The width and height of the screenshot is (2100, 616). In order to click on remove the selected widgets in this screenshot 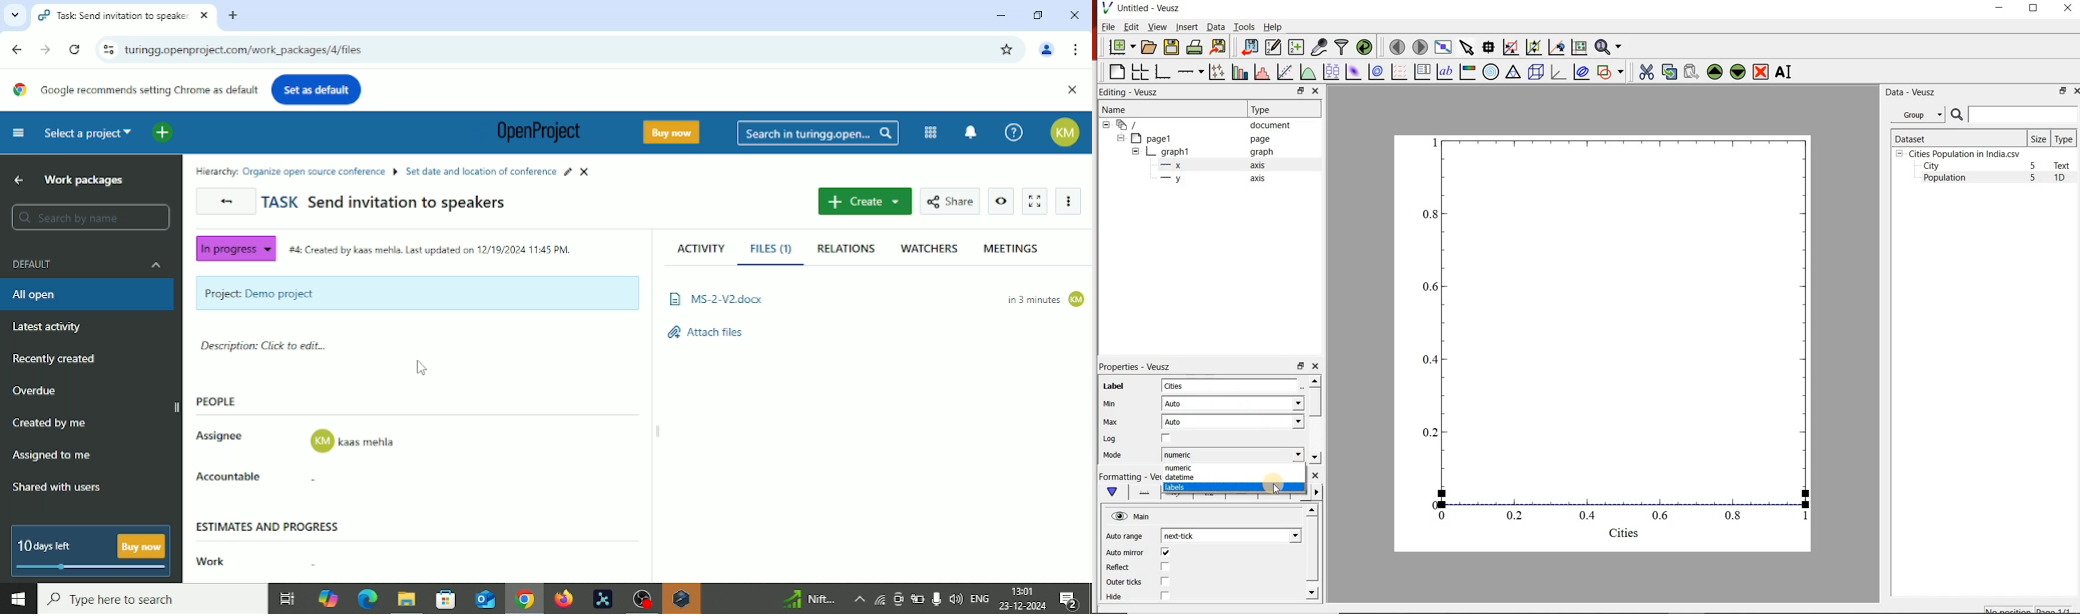, I will do `click(1762, 72)`.